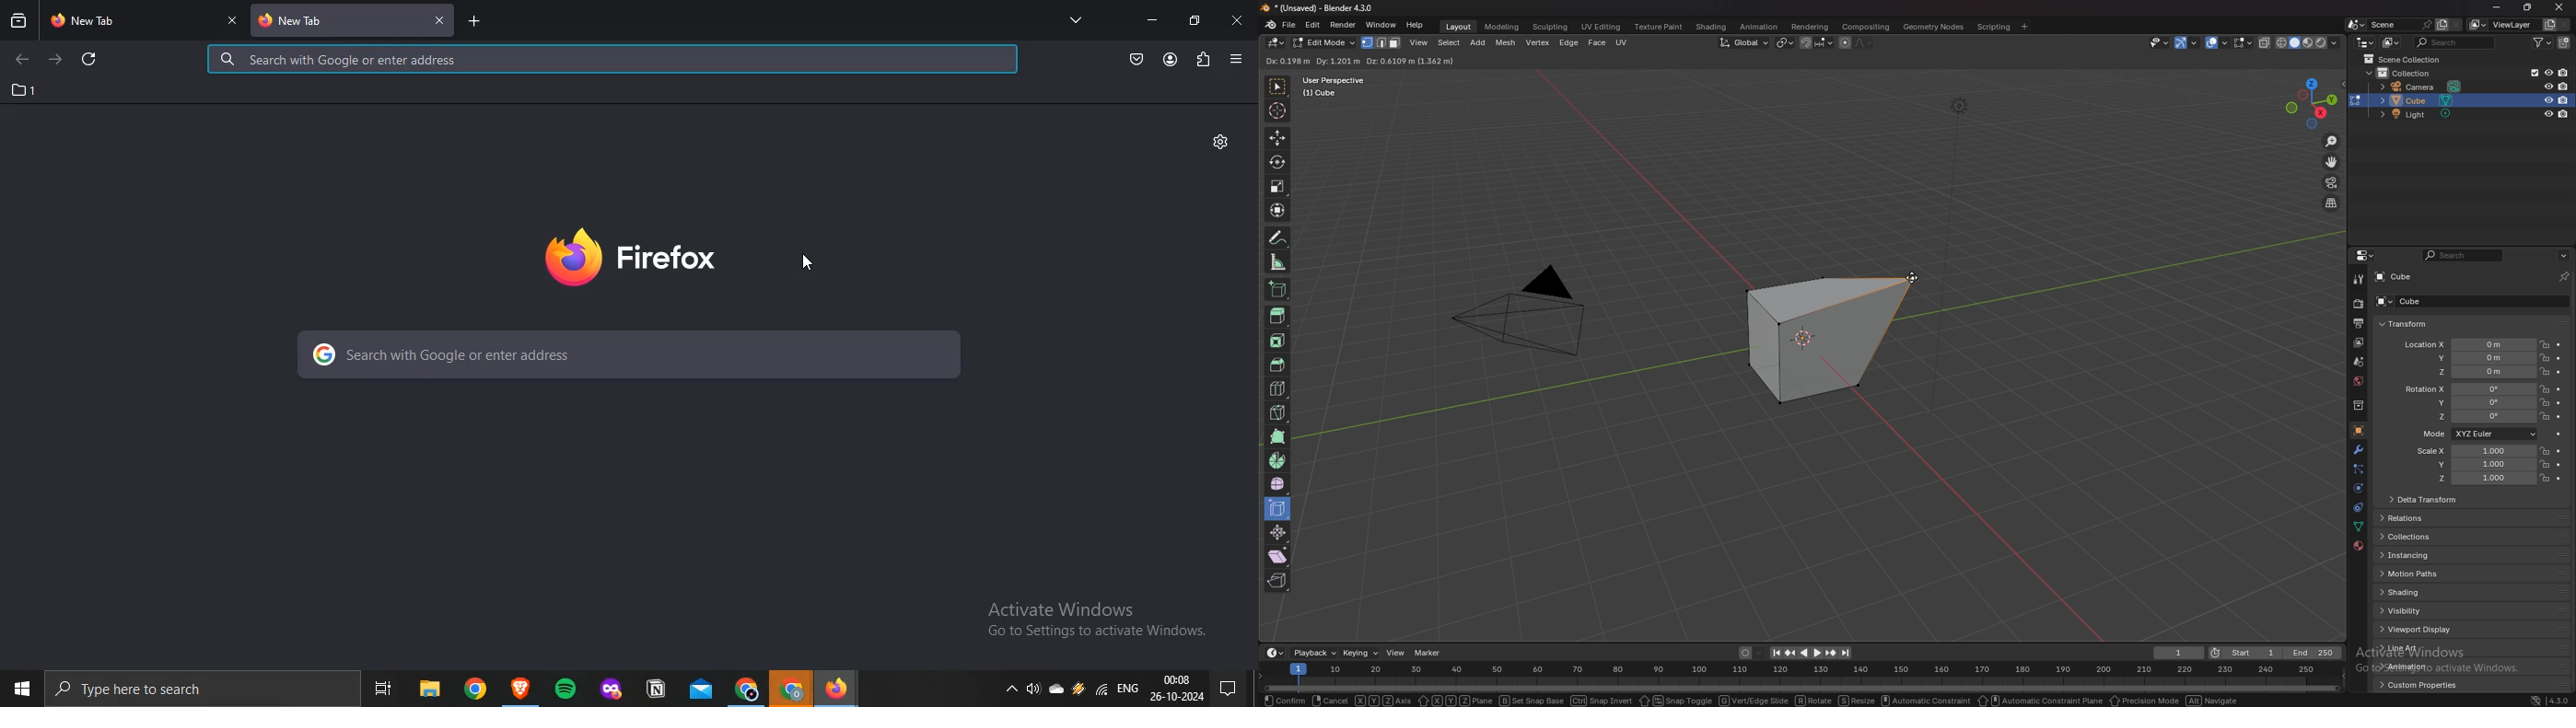  Describe the element at coordinates (1171, 60) in the screenshot. I see `account` at that location.